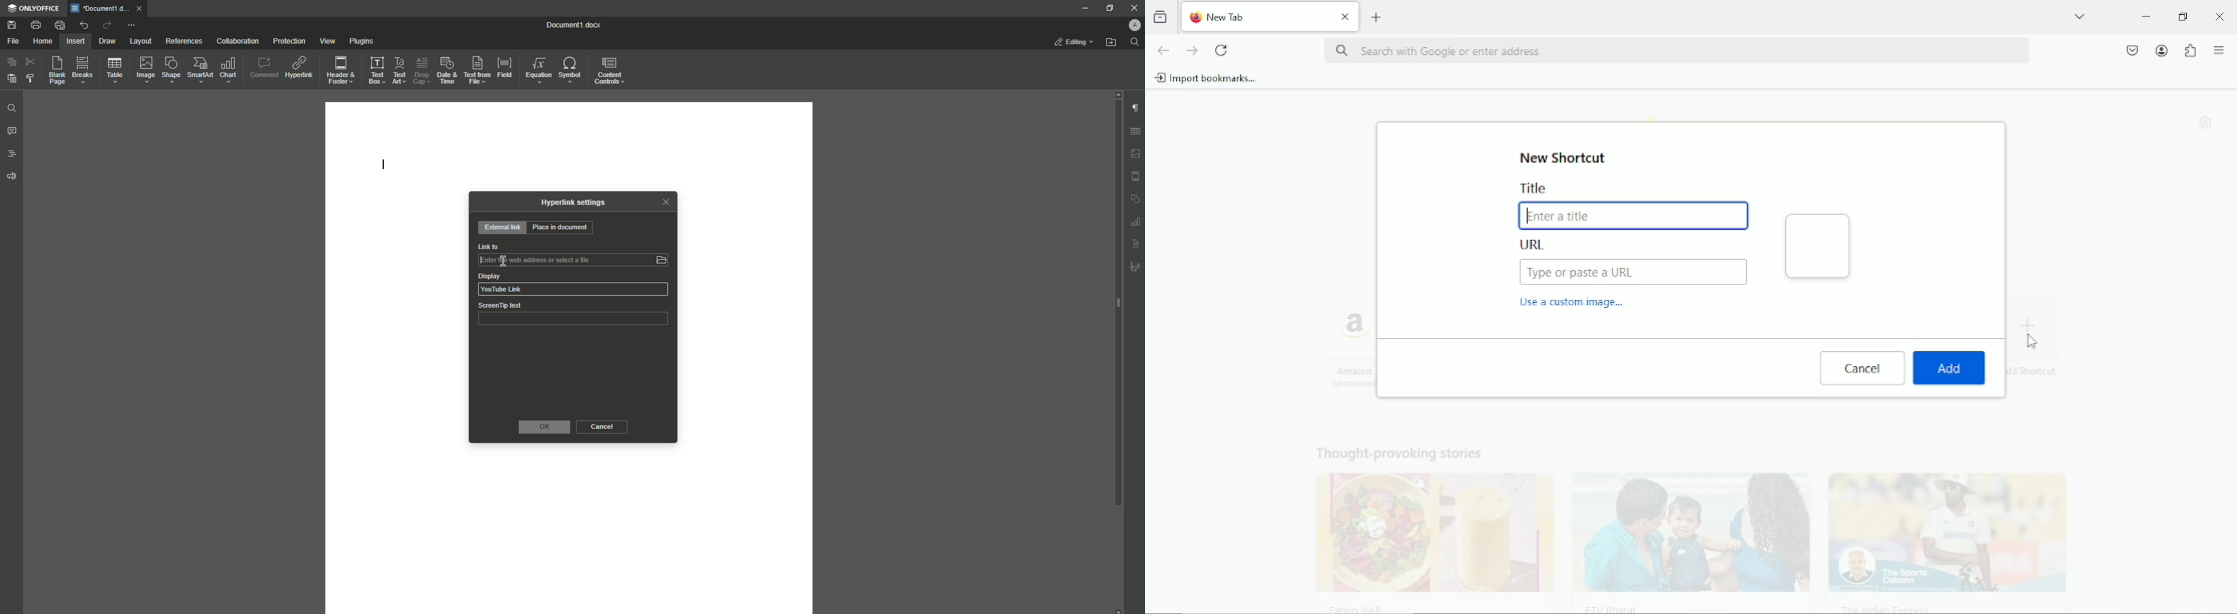 The image size is (2240, 616). What do you see at coordinates (565, 228) in the screenshot?
I see `Place in Document` at bounding box center [565, 228].